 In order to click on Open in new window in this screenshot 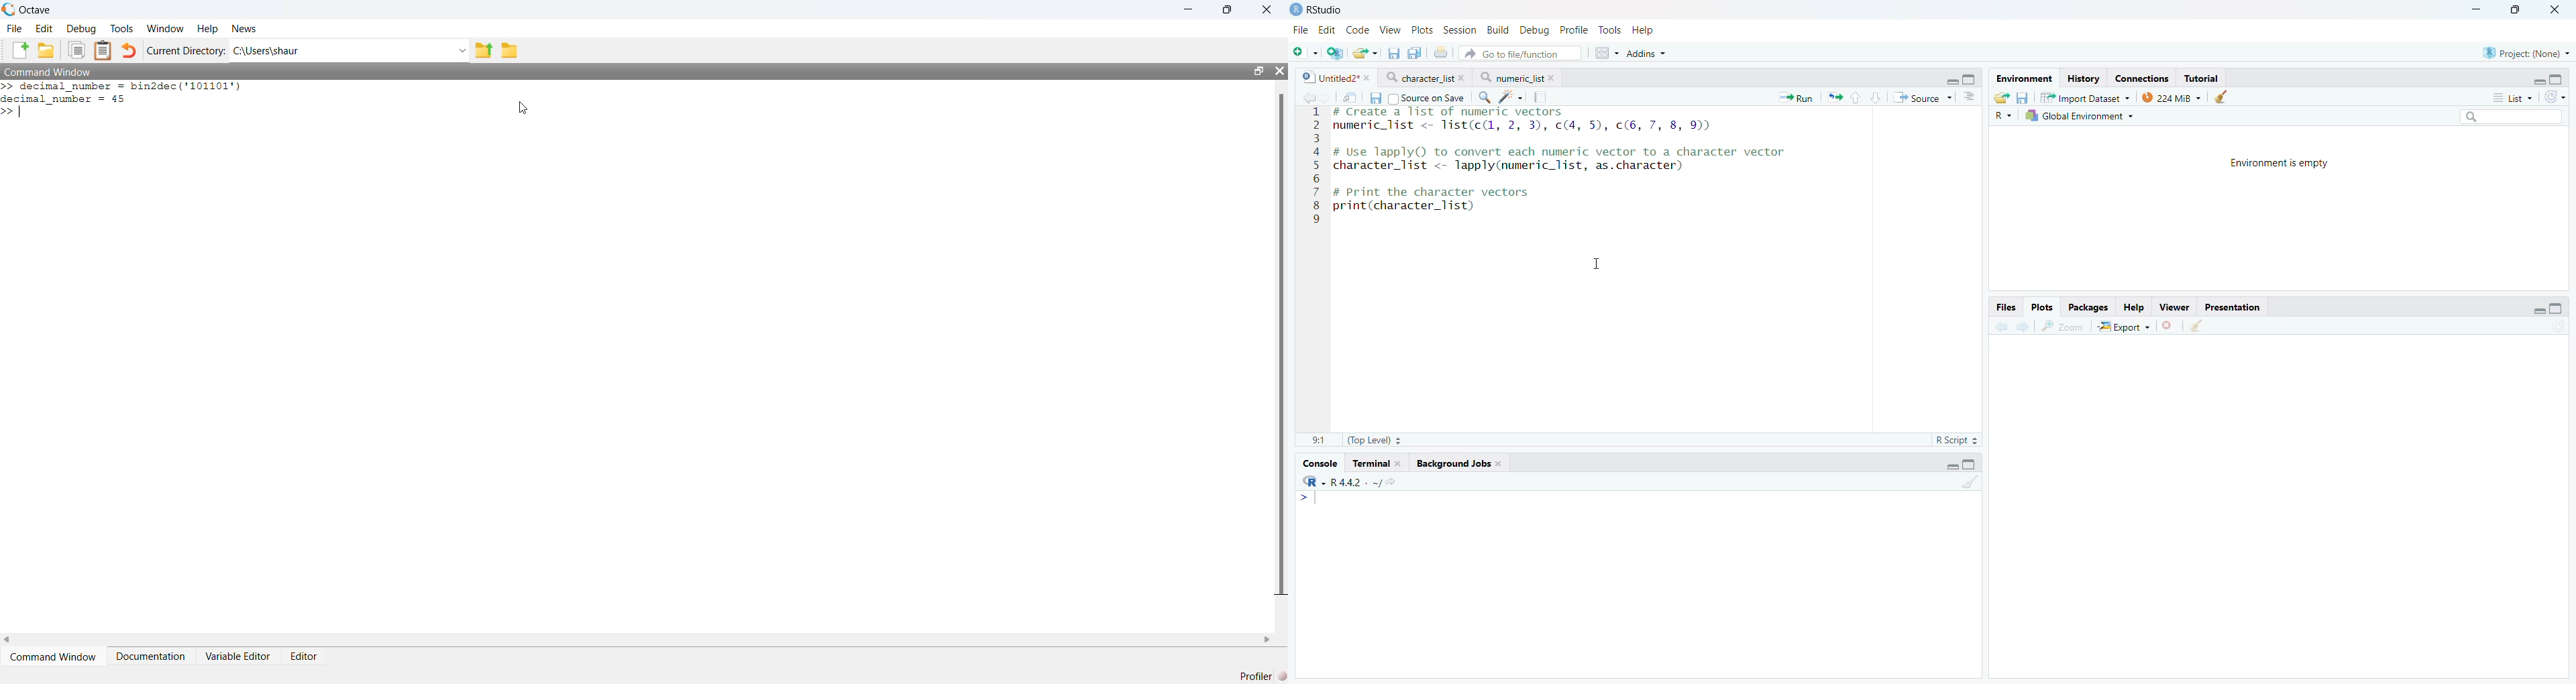, I will do `click(1348, 96)`.